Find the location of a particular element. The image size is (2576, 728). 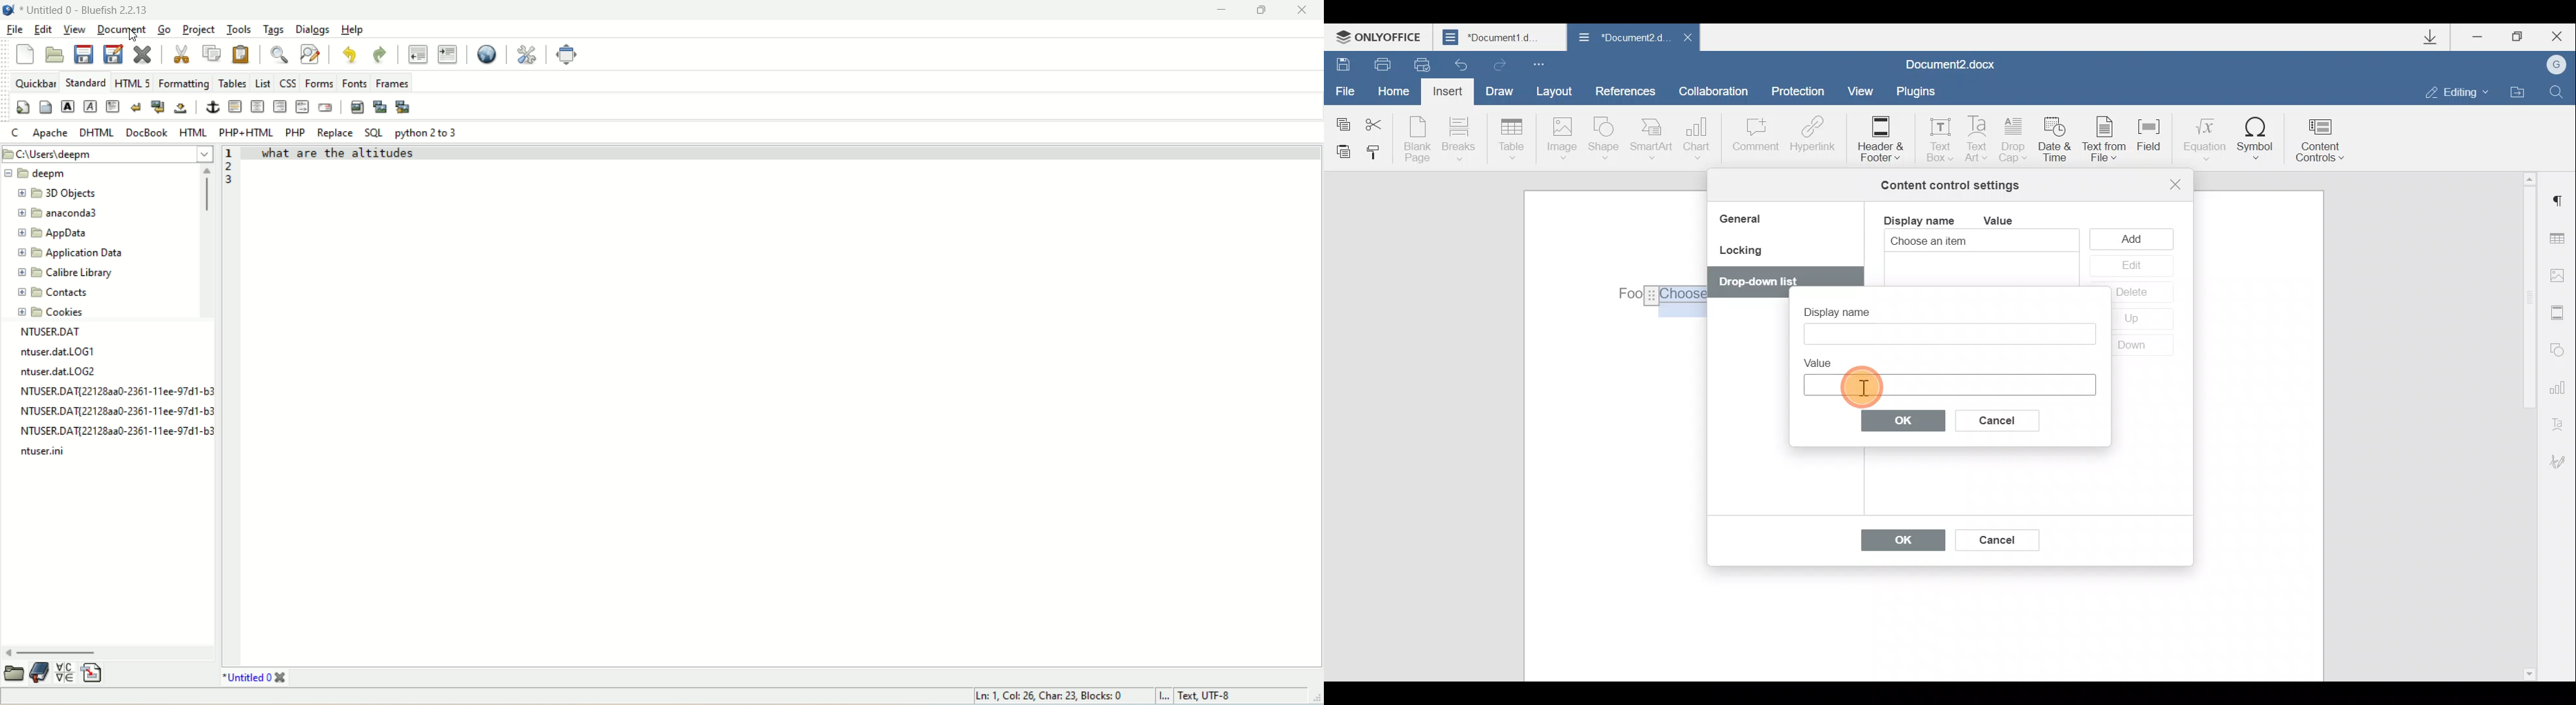

Image is located at coordinates (1561, 140).